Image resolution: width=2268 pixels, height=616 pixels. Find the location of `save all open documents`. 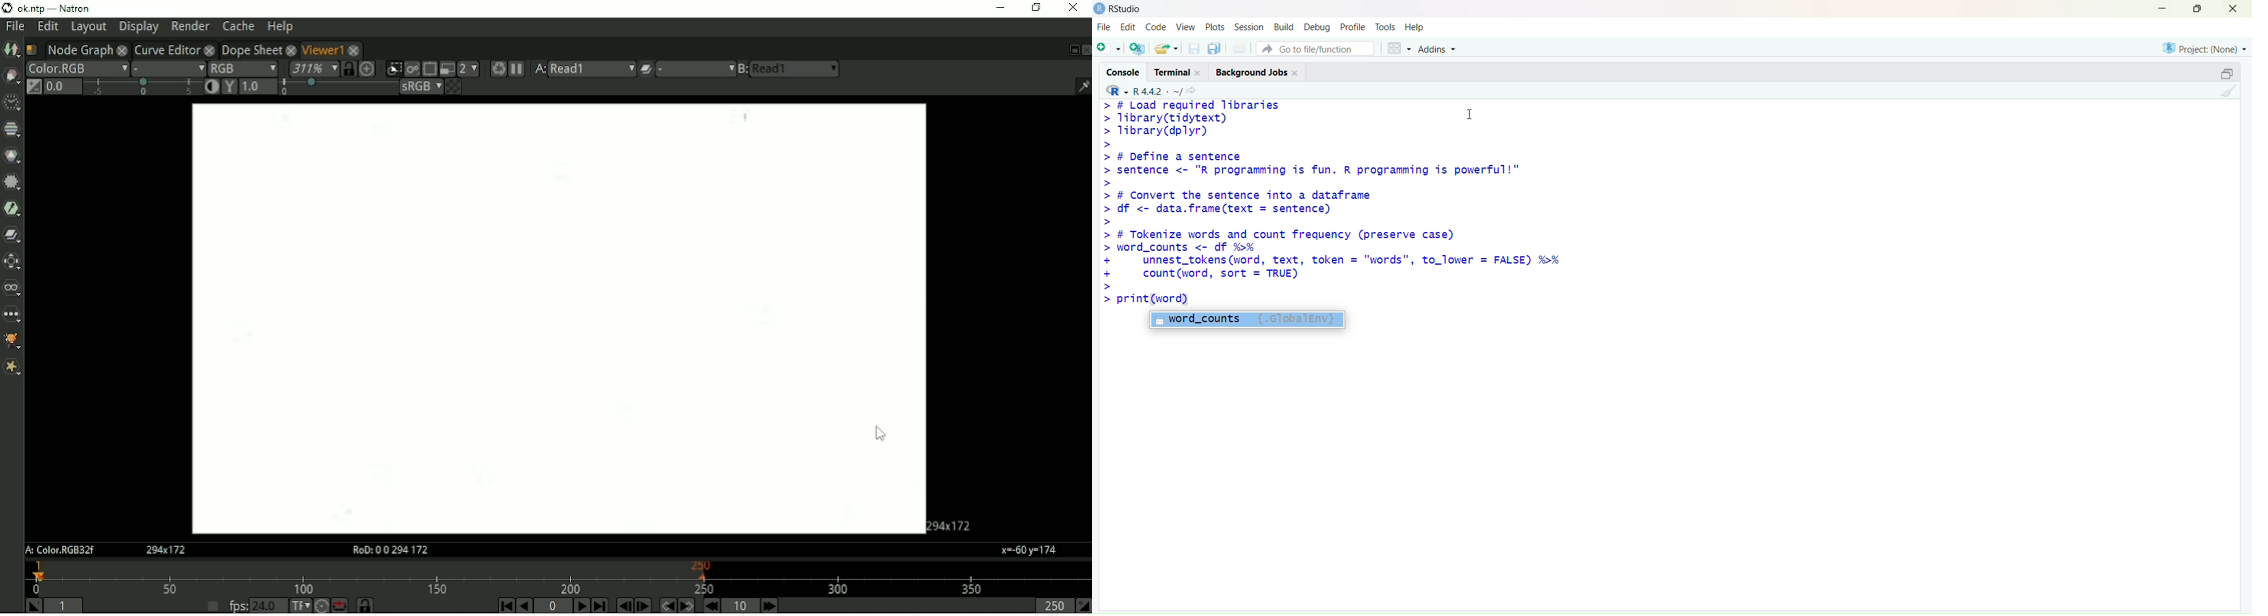

save all open documents is located at coordinates (1216, 48).